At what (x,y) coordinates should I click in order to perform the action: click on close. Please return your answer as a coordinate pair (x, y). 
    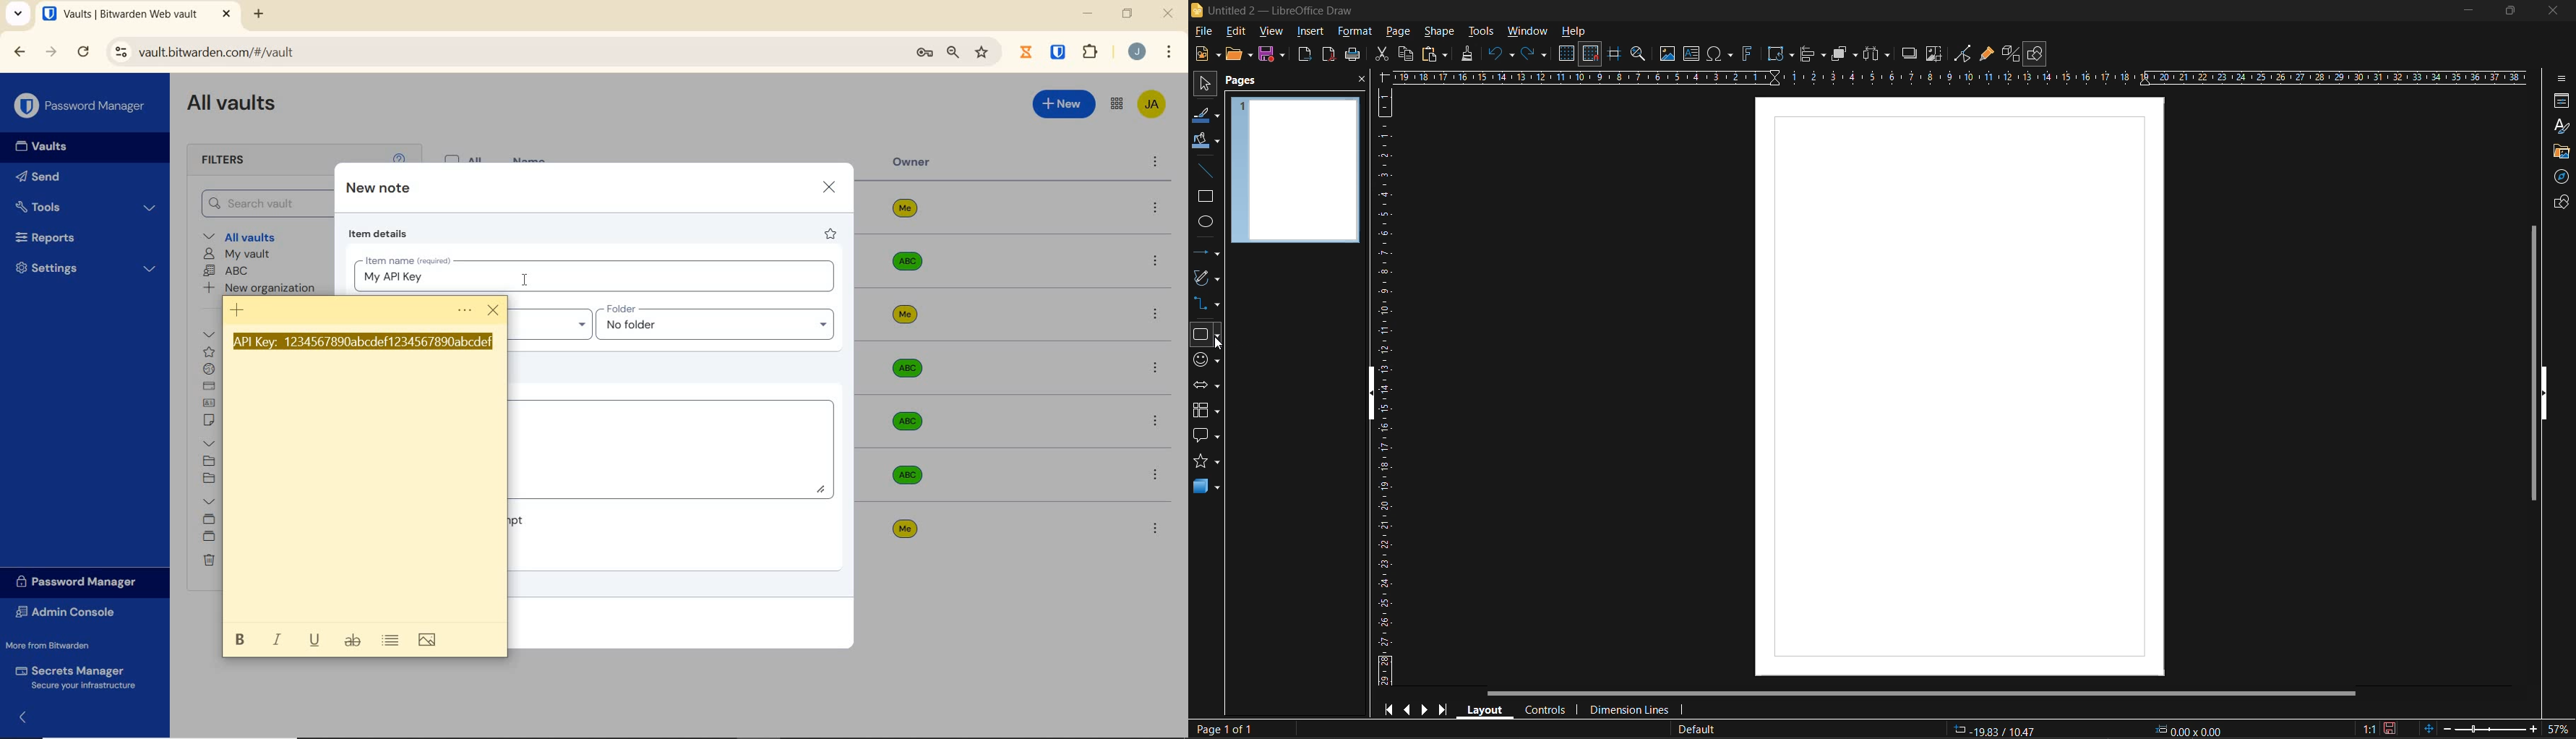
    Looking at the image, I should click on (1362, 80).